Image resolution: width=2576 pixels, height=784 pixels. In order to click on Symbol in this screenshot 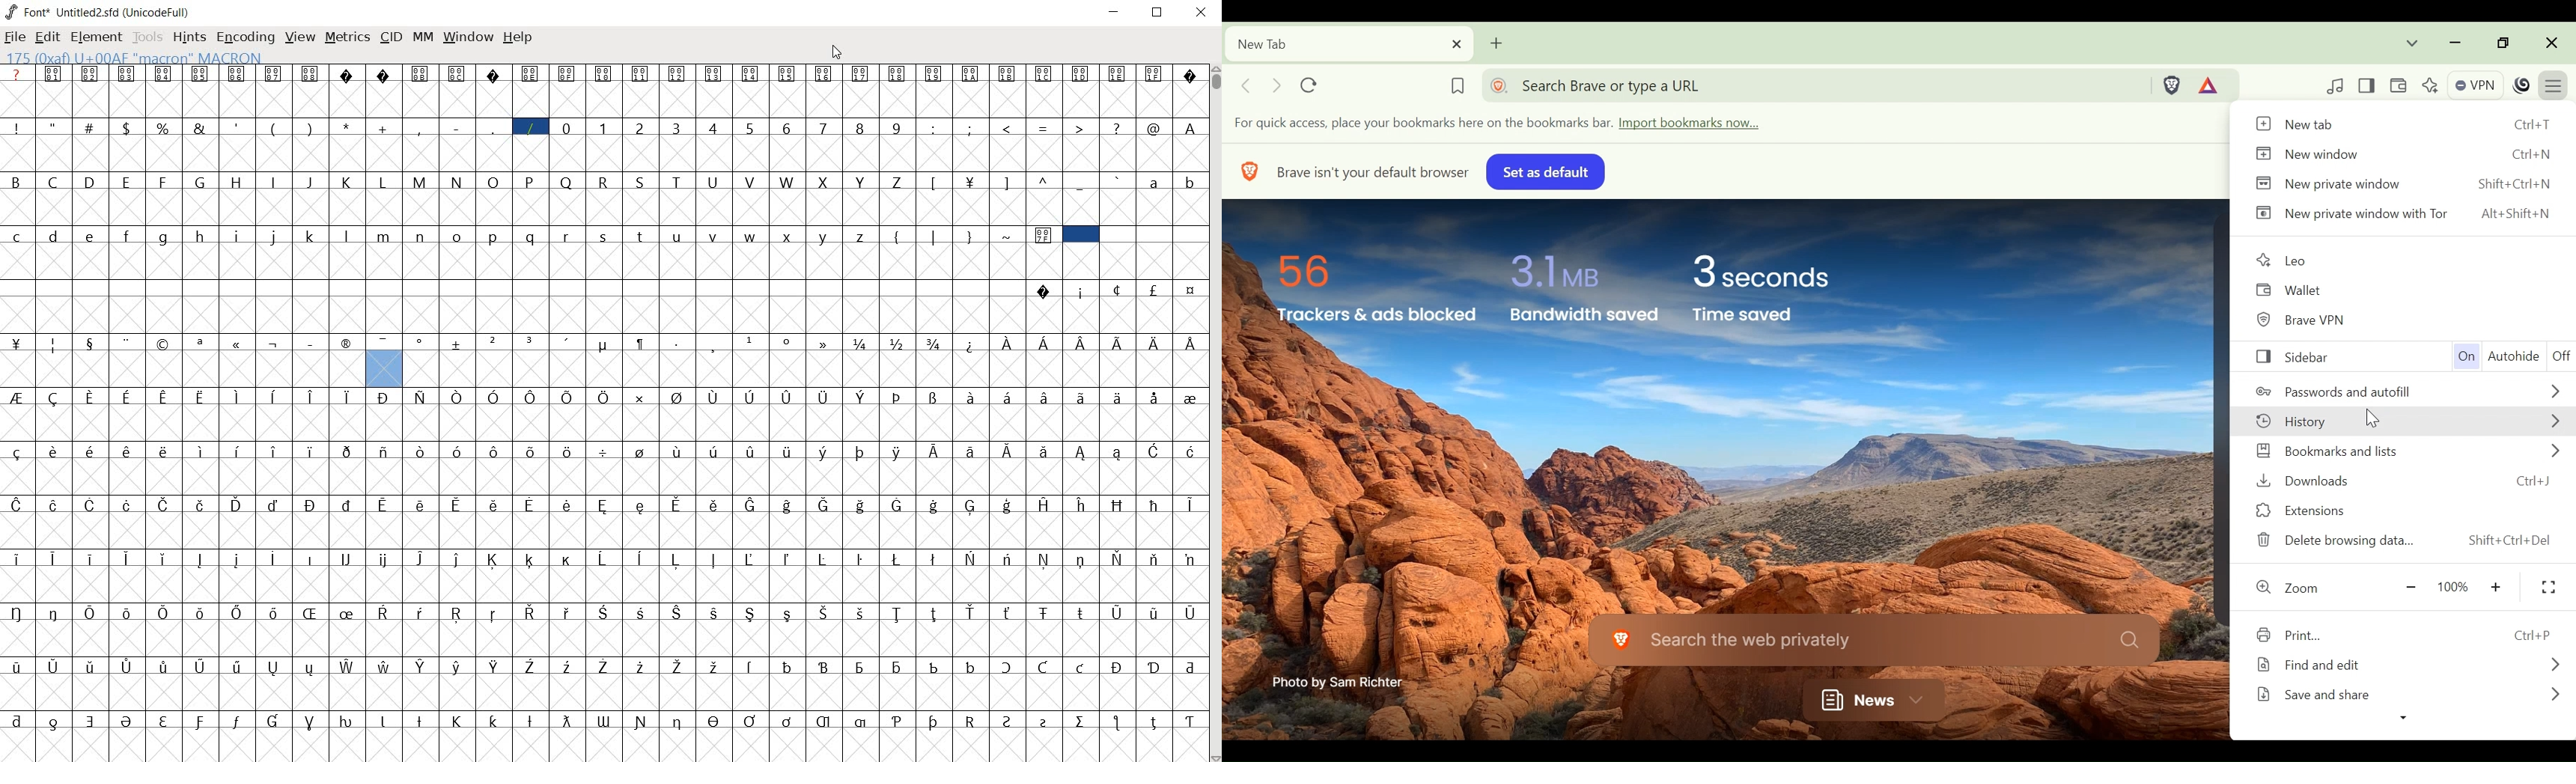, I will do `click(1189, 344)`.